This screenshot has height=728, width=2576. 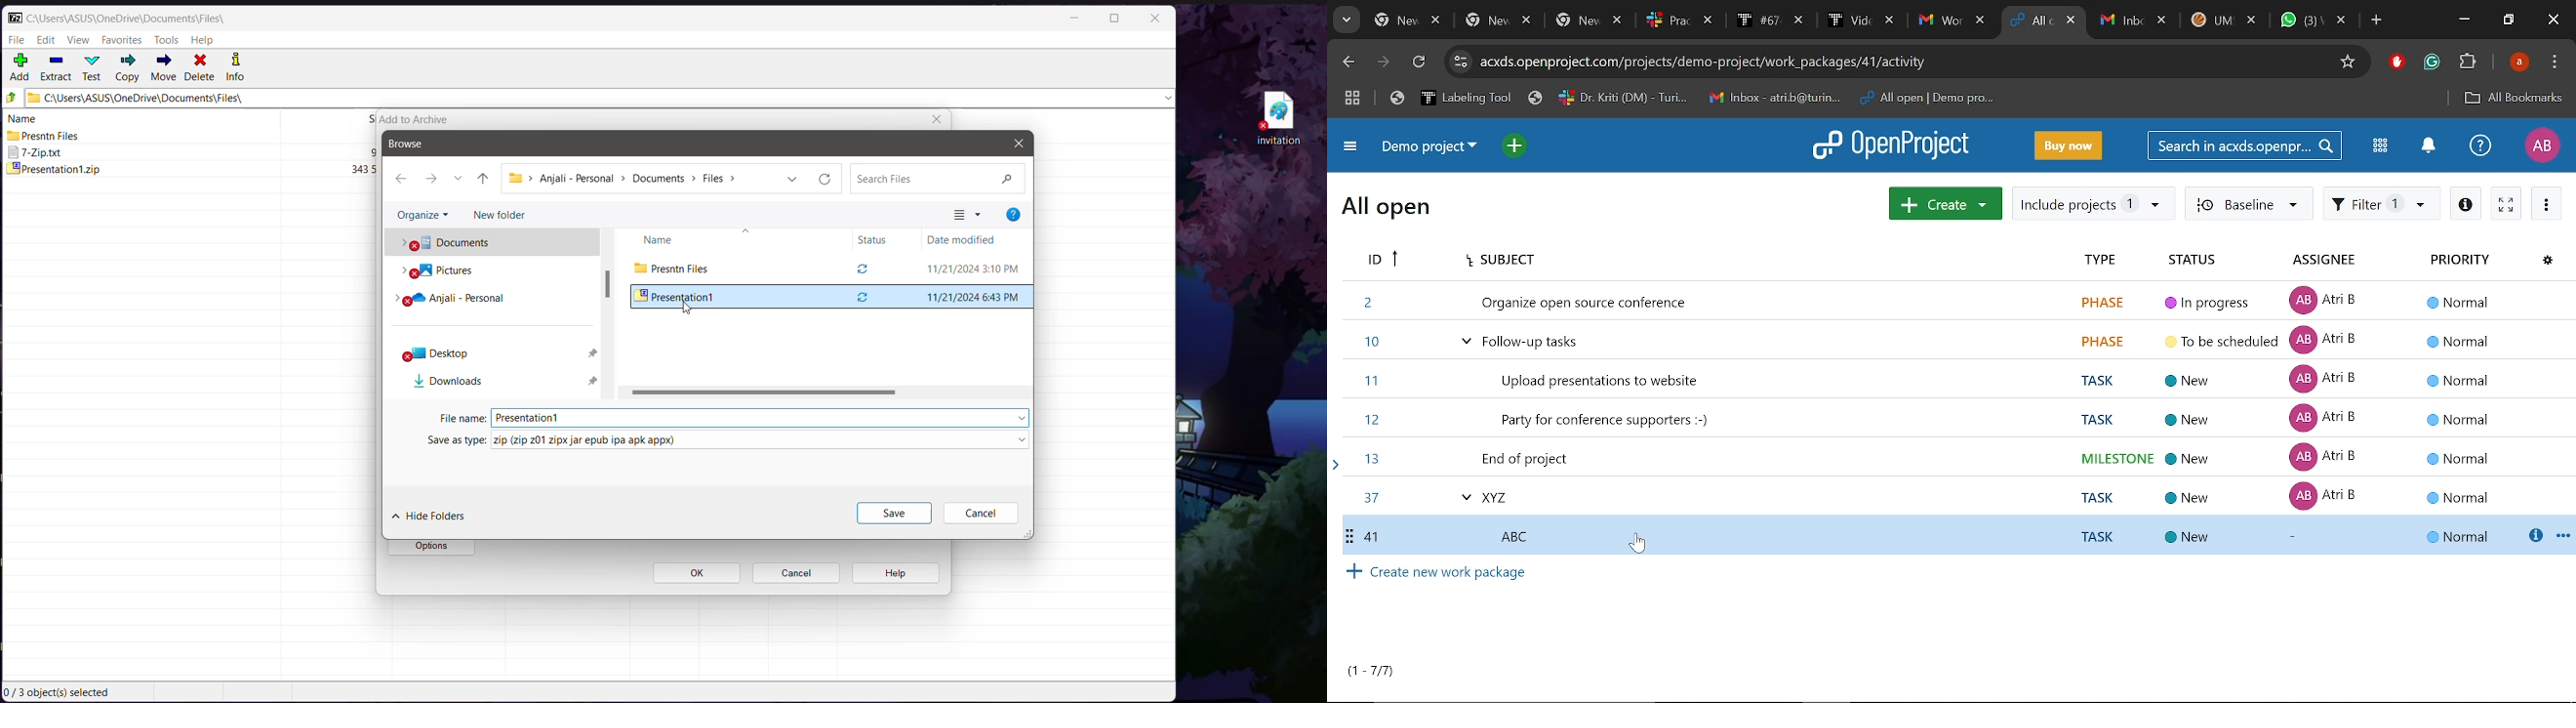 What do you see at coordinates (2507, 203) in the screenshot?
I see `Activate zen mode` at bounding box center [2507, 203].